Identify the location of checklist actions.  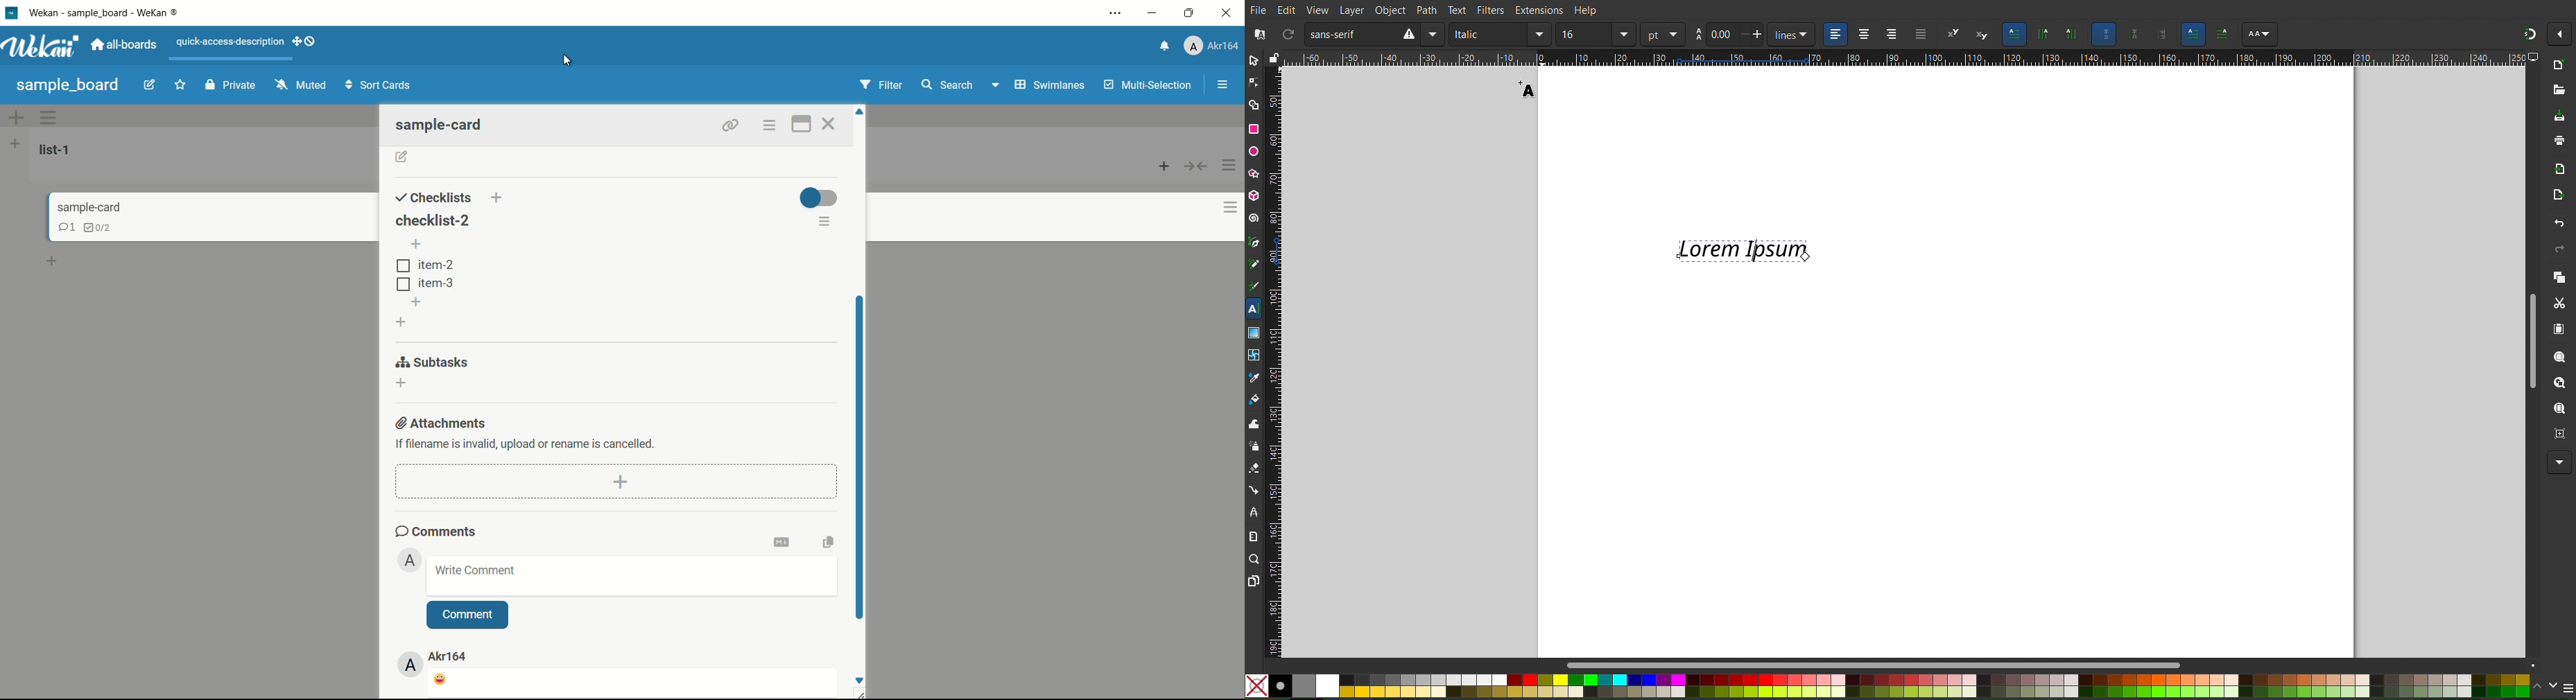
(825, 223).